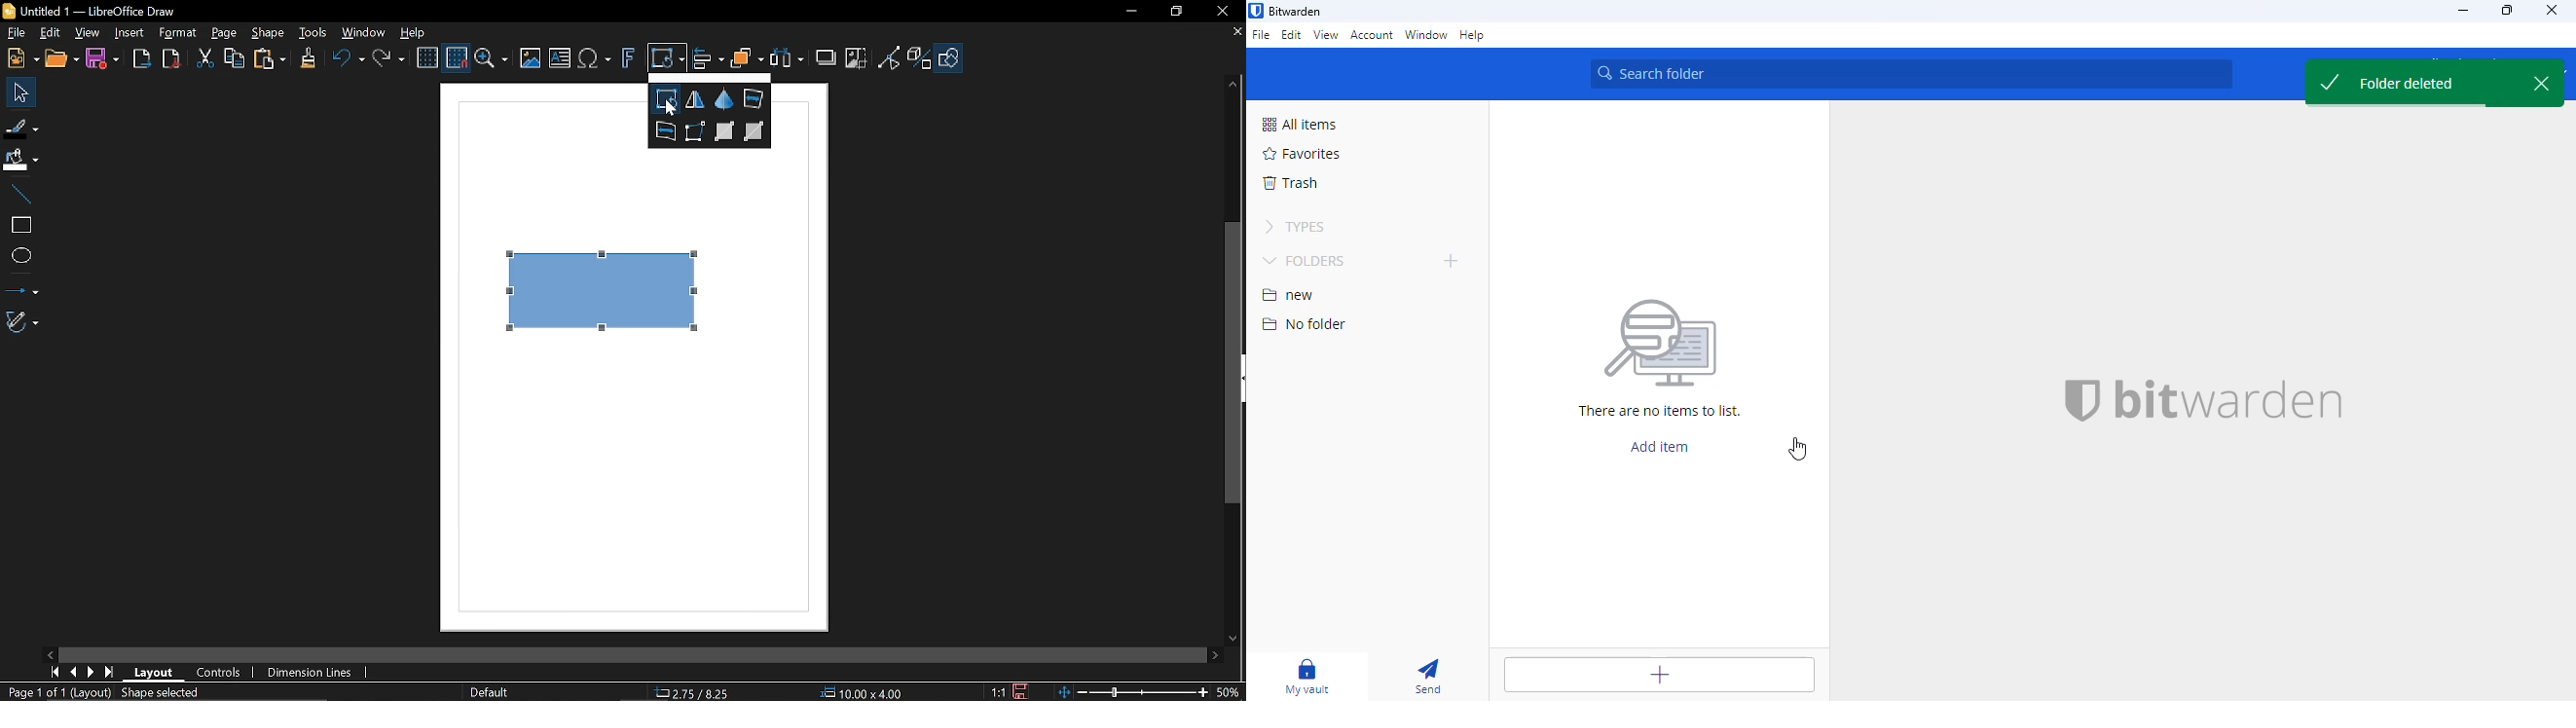 Image resolution: width=2576 pixels, height=728 pixels. What do you see at coordinates (998, 692) in the screenshot?
I see `1:1 (Scaling factor)` at bounding box center [998, 692].